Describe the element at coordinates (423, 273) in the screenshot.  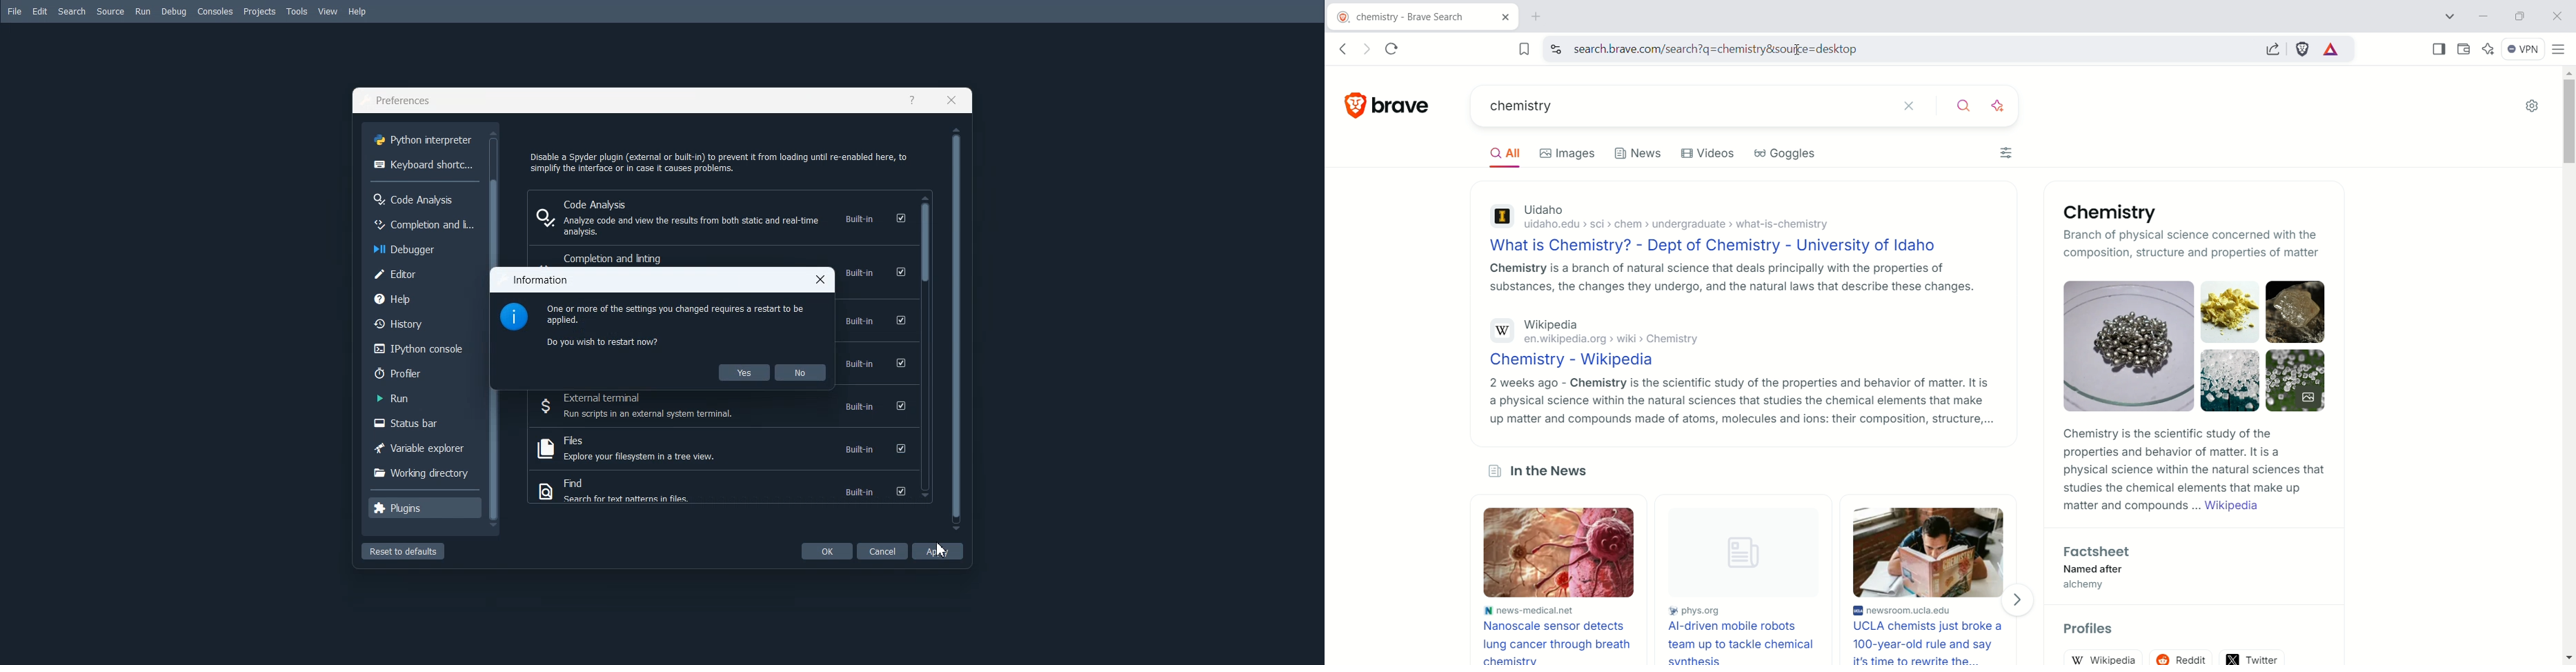
I see `Editor` at that location.